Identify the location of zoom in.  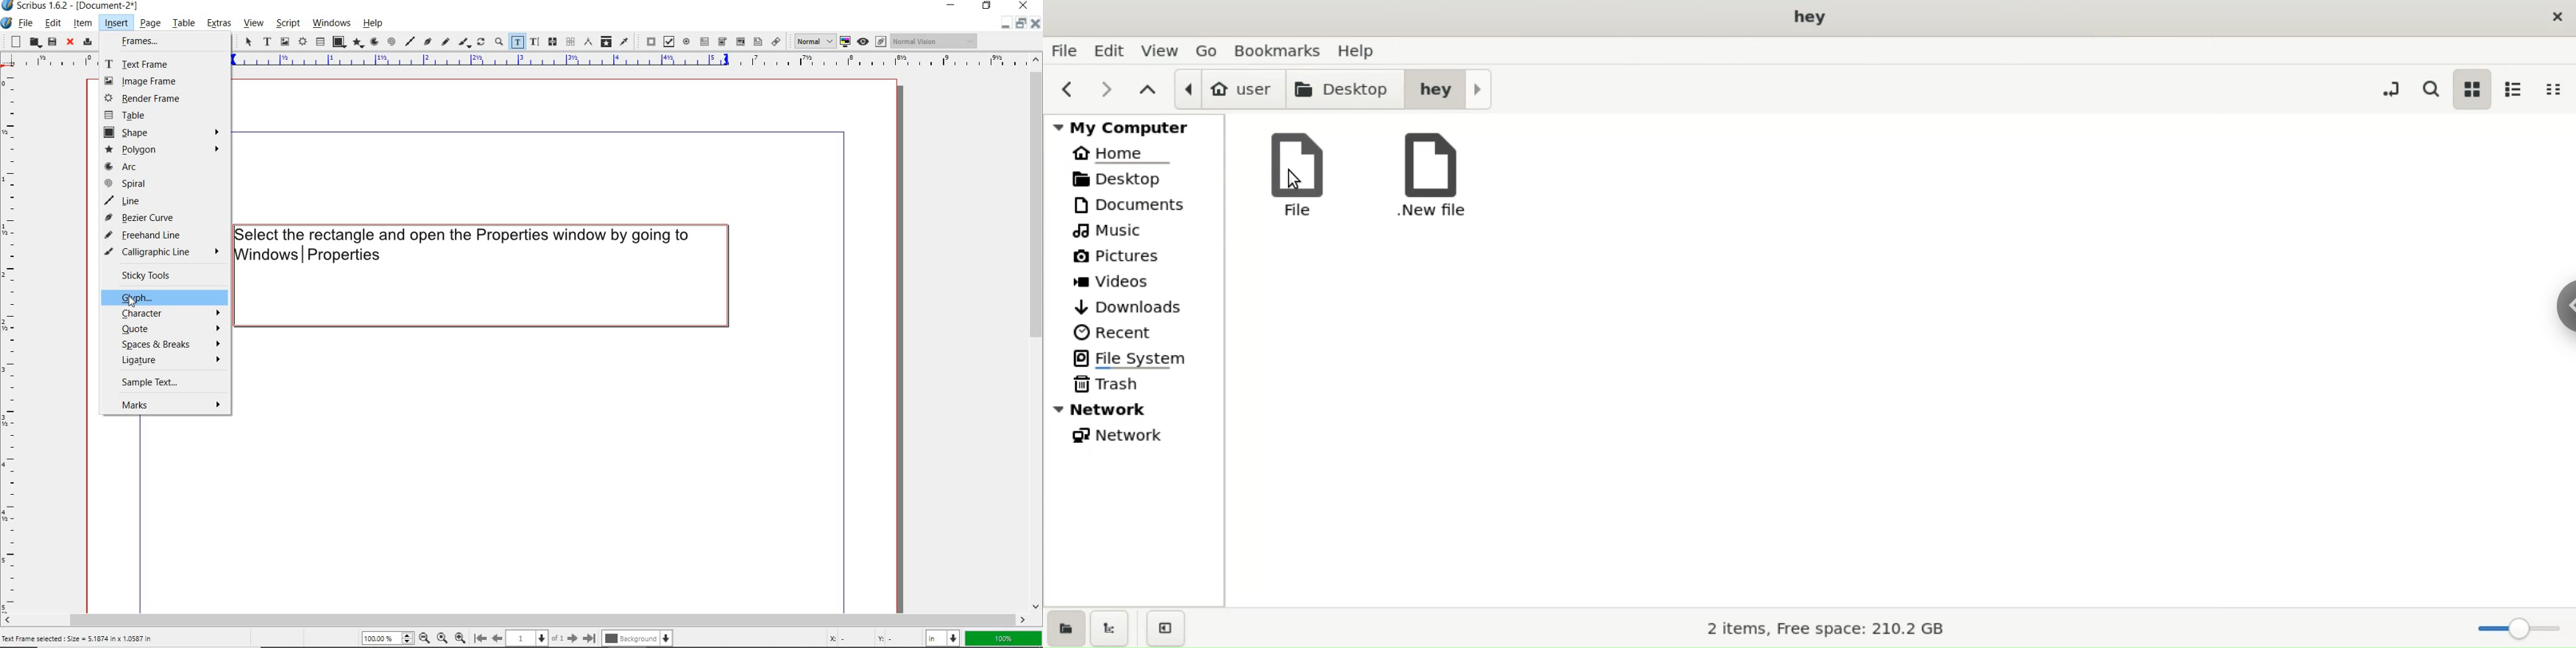
(460, 636).